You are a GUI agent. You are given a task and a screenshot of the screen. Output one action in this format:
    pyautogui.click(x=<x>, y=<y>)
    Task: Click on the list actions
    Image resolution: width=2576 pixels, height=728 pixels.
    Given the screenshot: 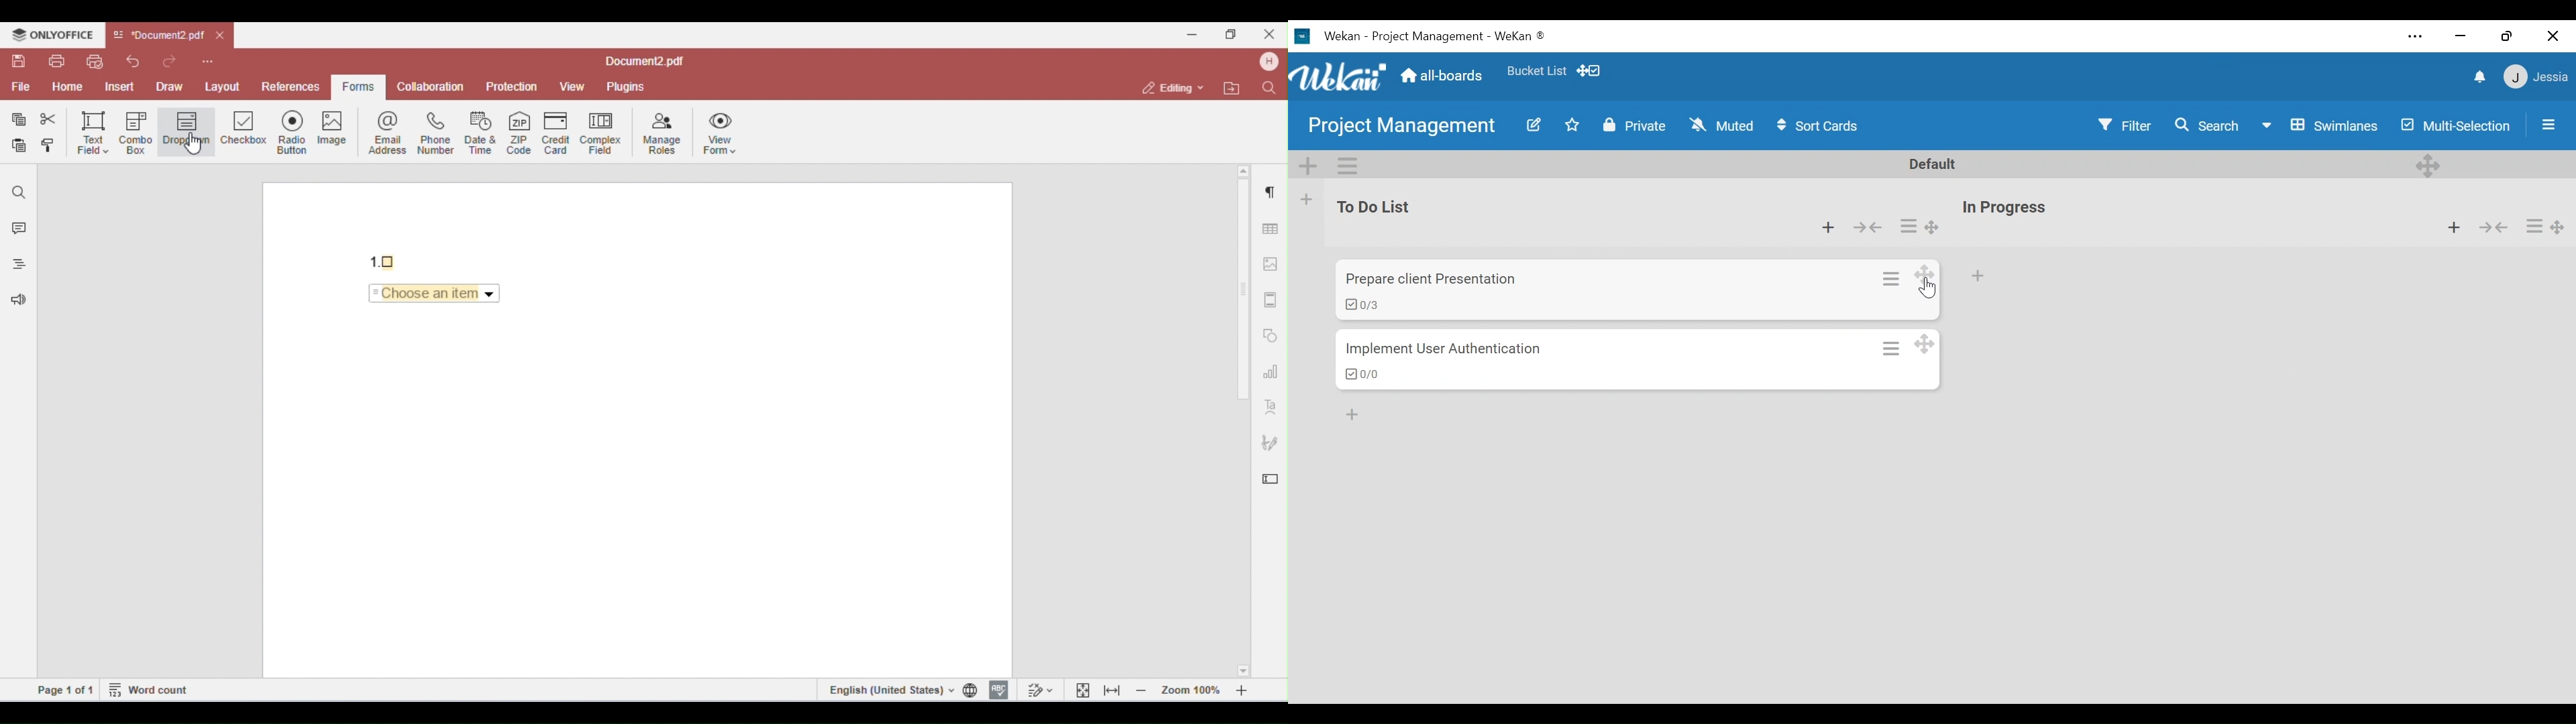 What is the action you would take?
    pyautogui.click(x=2534, y=227)
    